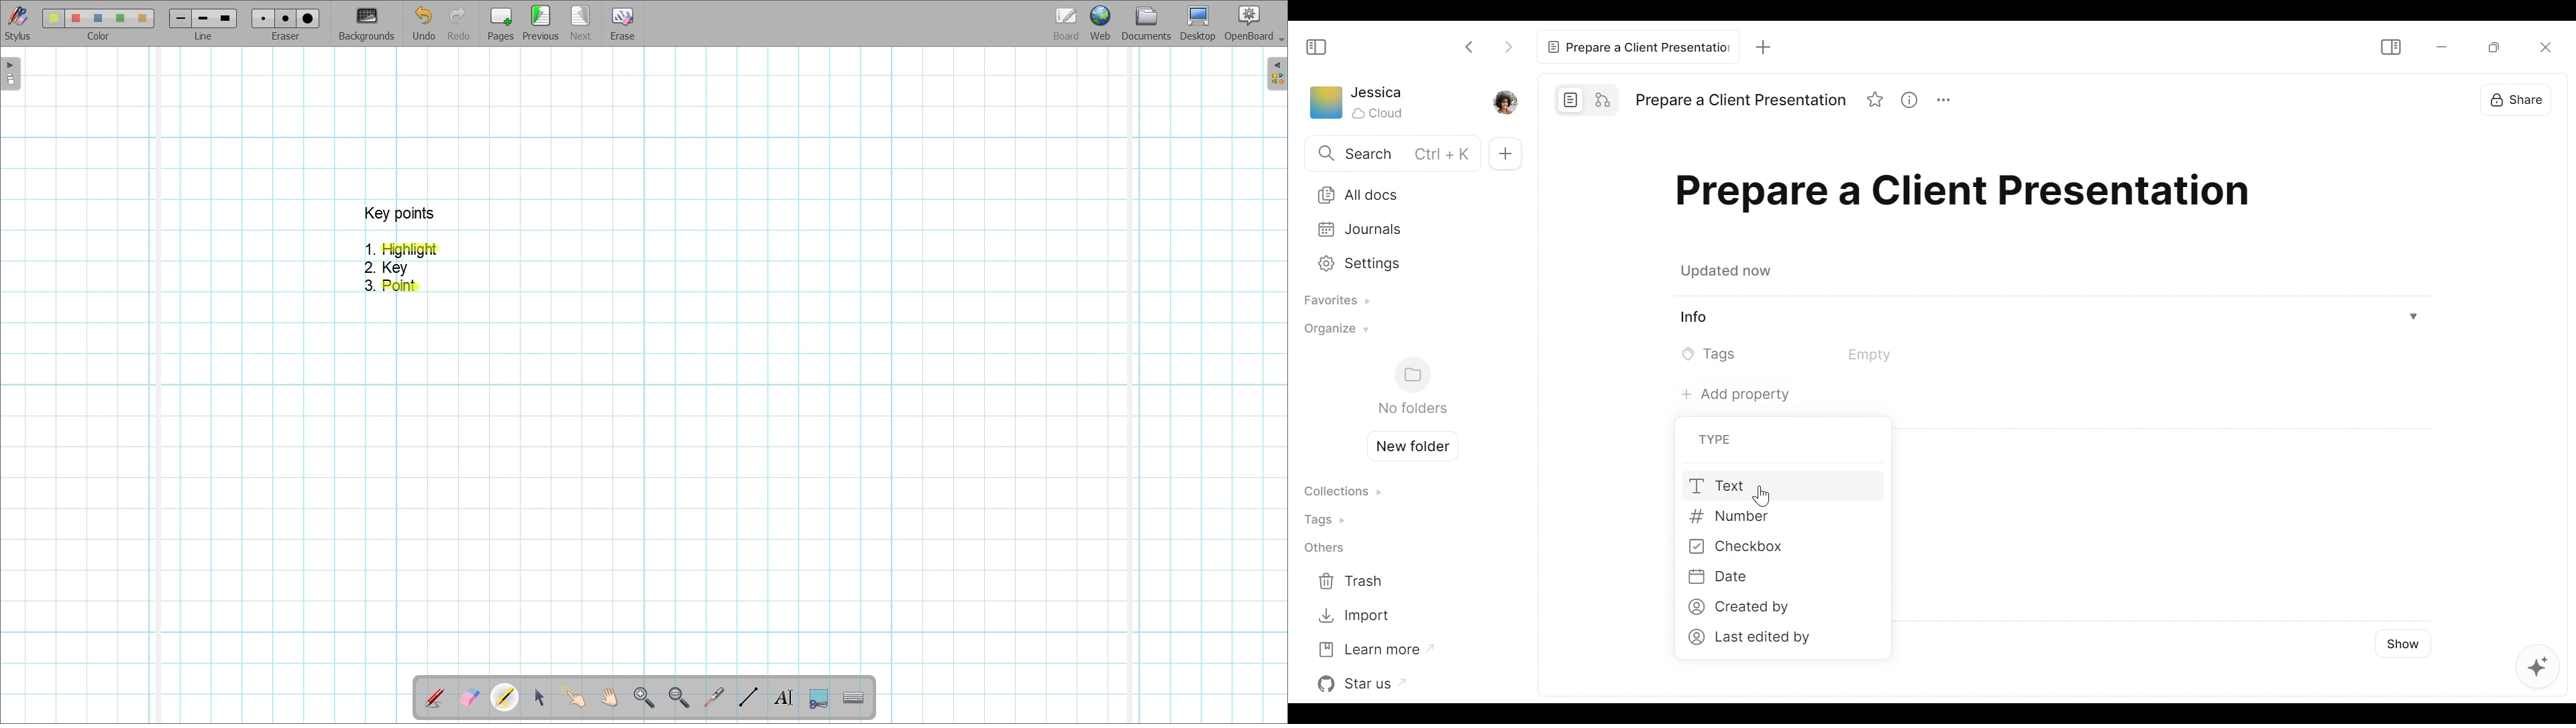  I want to click on Annotate document, so click(434, 699).